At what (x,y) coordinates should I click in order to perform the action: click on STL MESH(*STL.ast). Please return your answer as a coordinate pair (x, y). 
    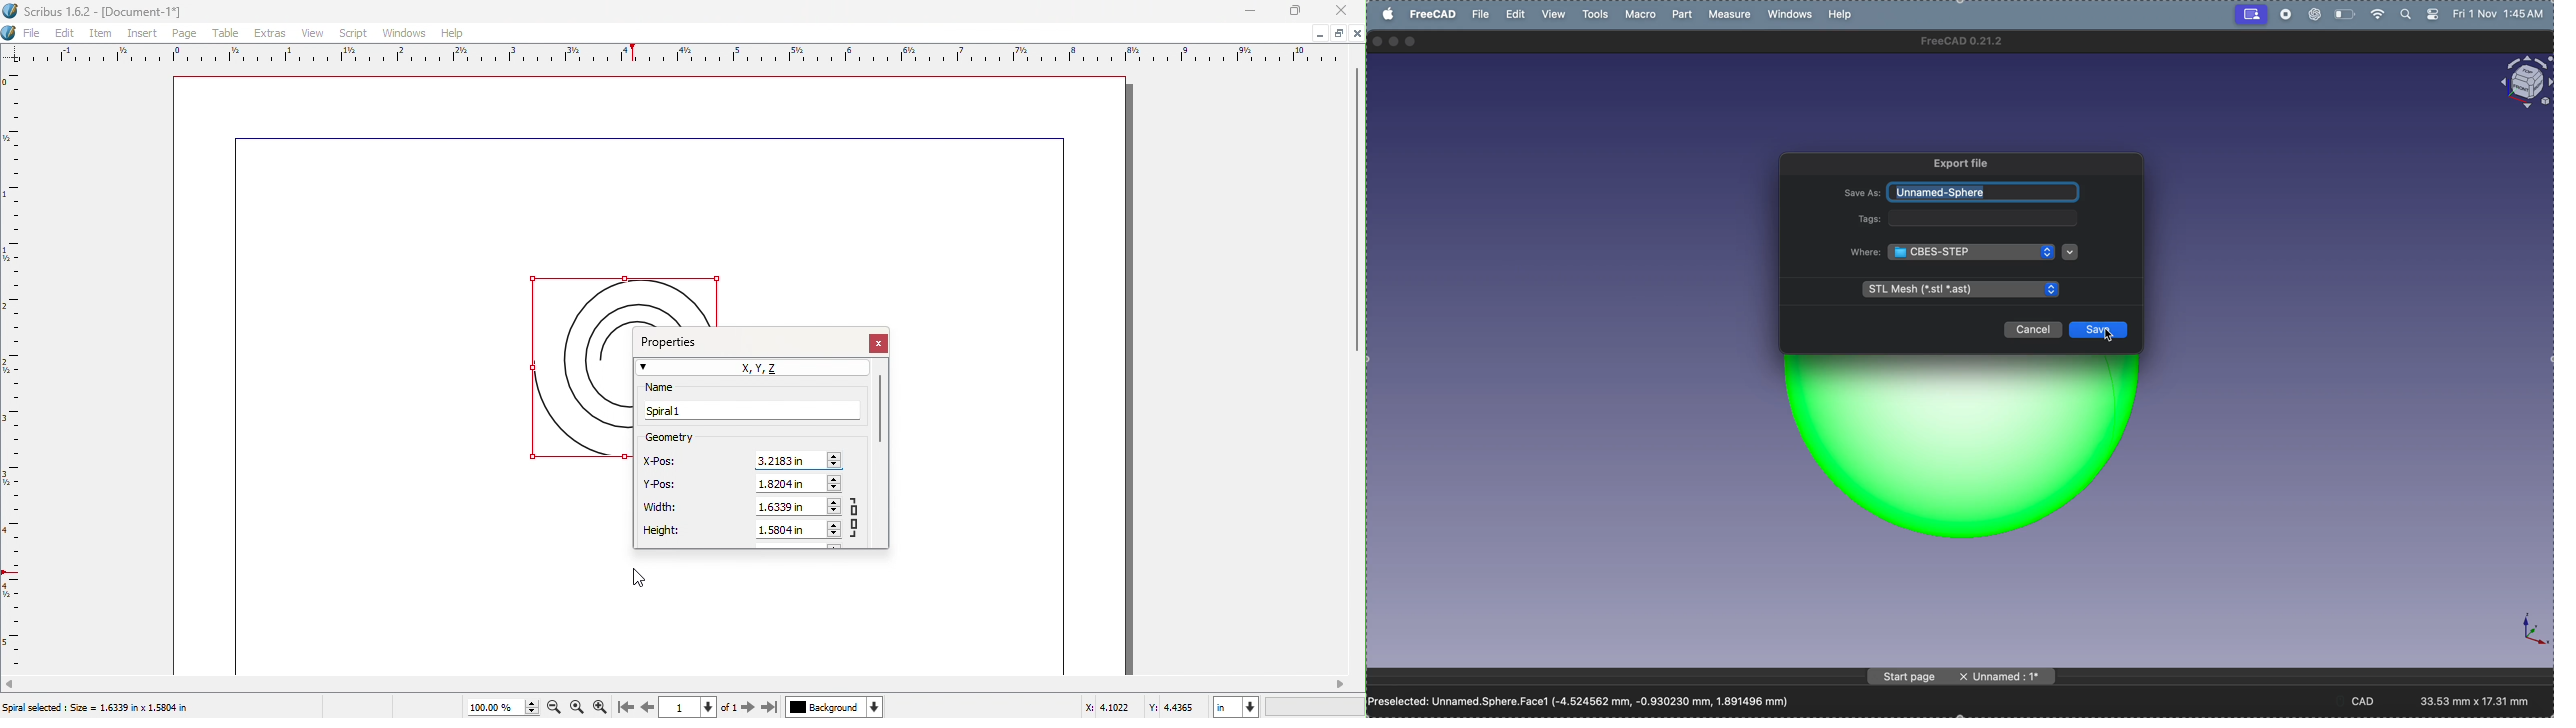
    Looking at the image, I should click on (1960, 290).